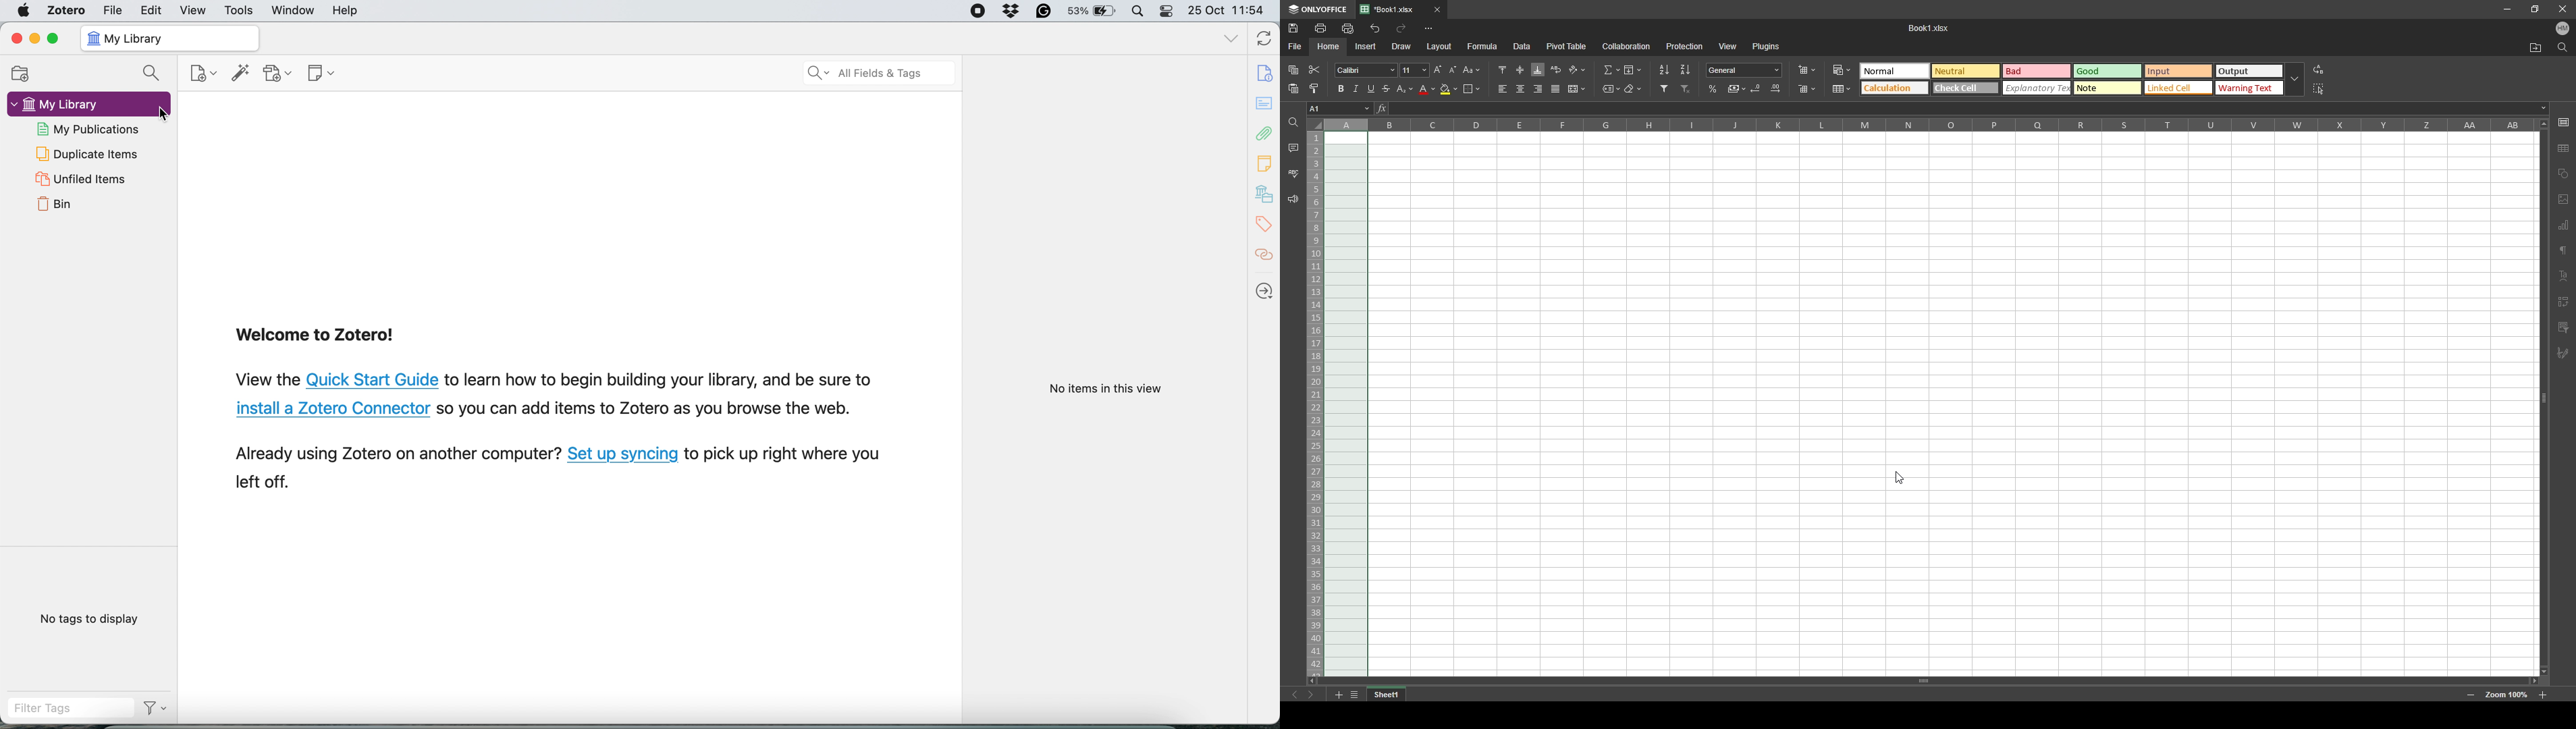 This screenshot has height=756, width=2576. I want to click on more options, so click(1428, 28).